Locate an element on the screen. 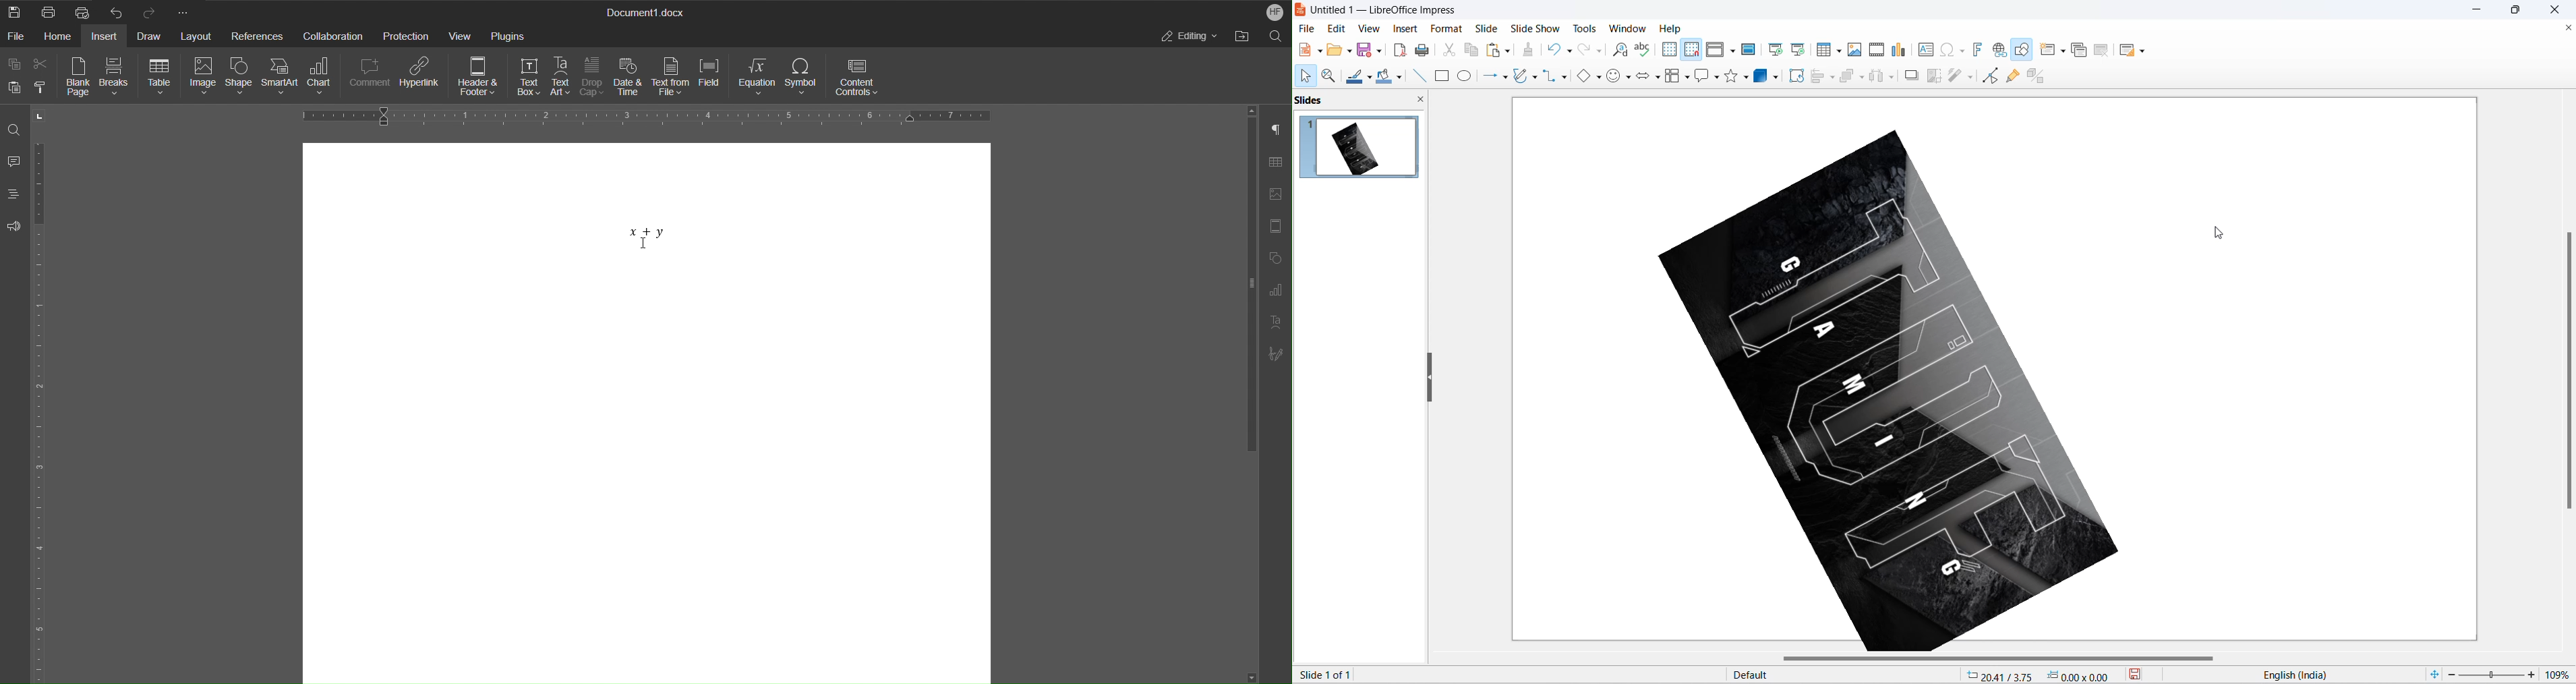 This screenshot has width=2576, height=700. rectangle is located at coordinates (1442, 77).